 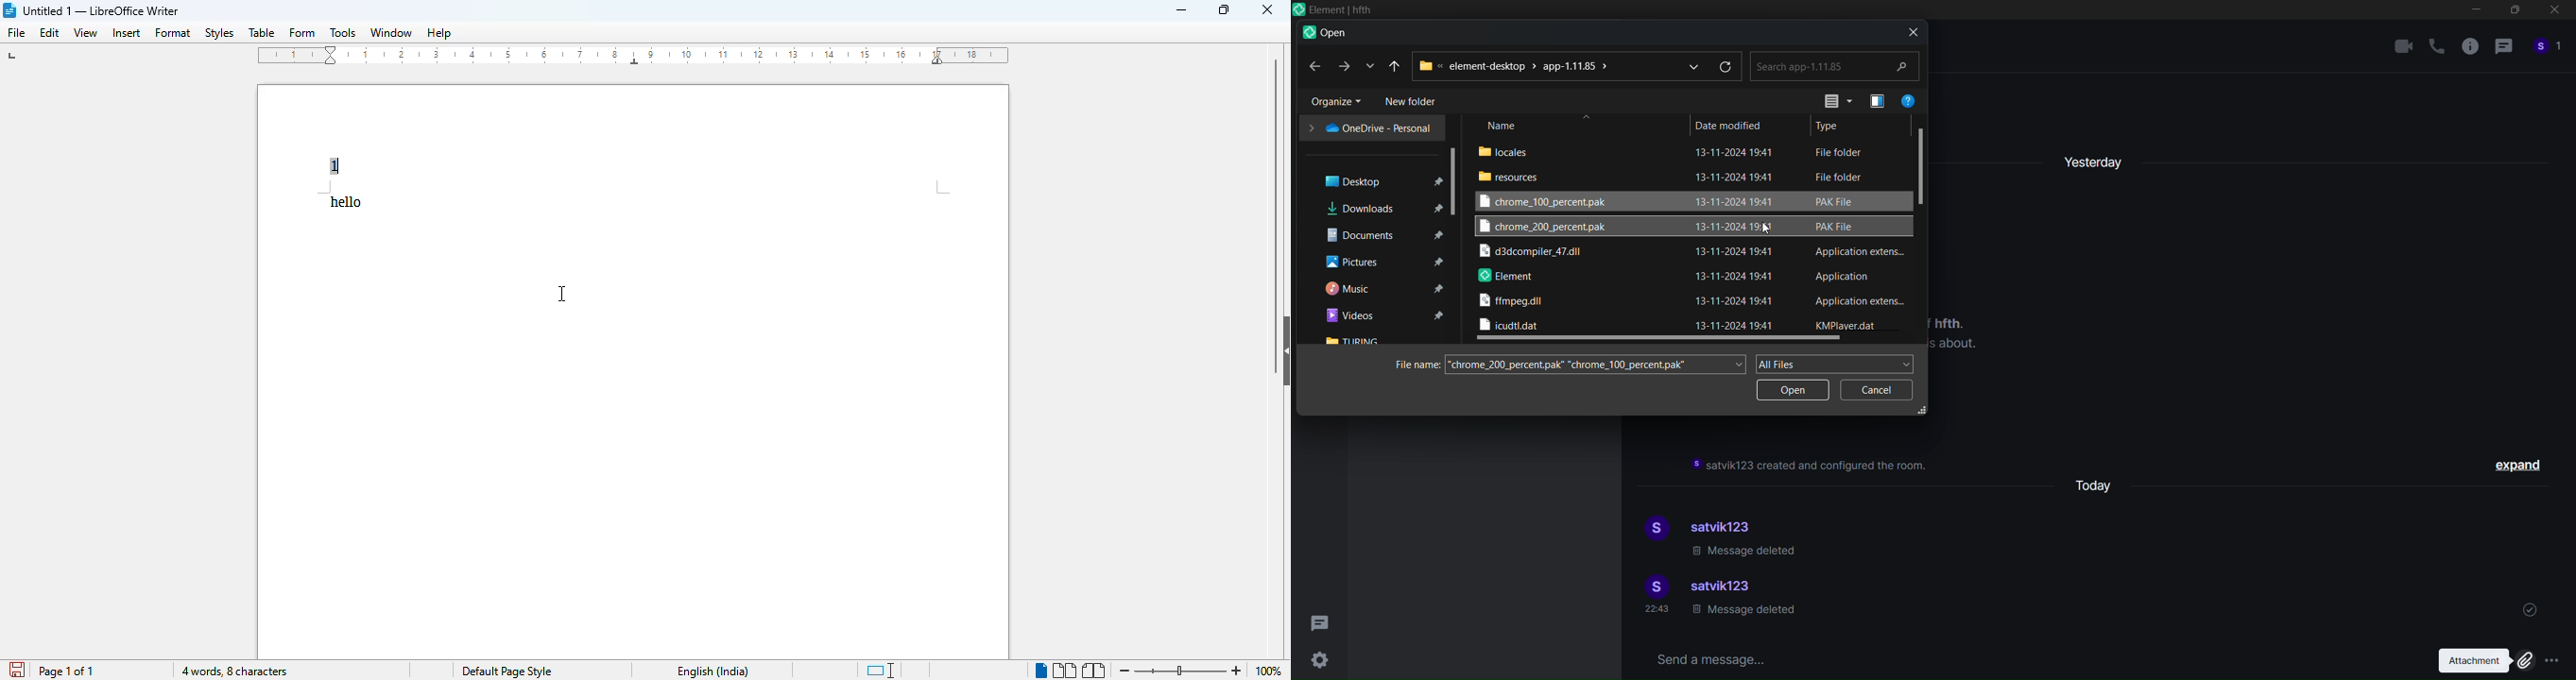 I want to click on dropdown, so click(x=1689, y=65).